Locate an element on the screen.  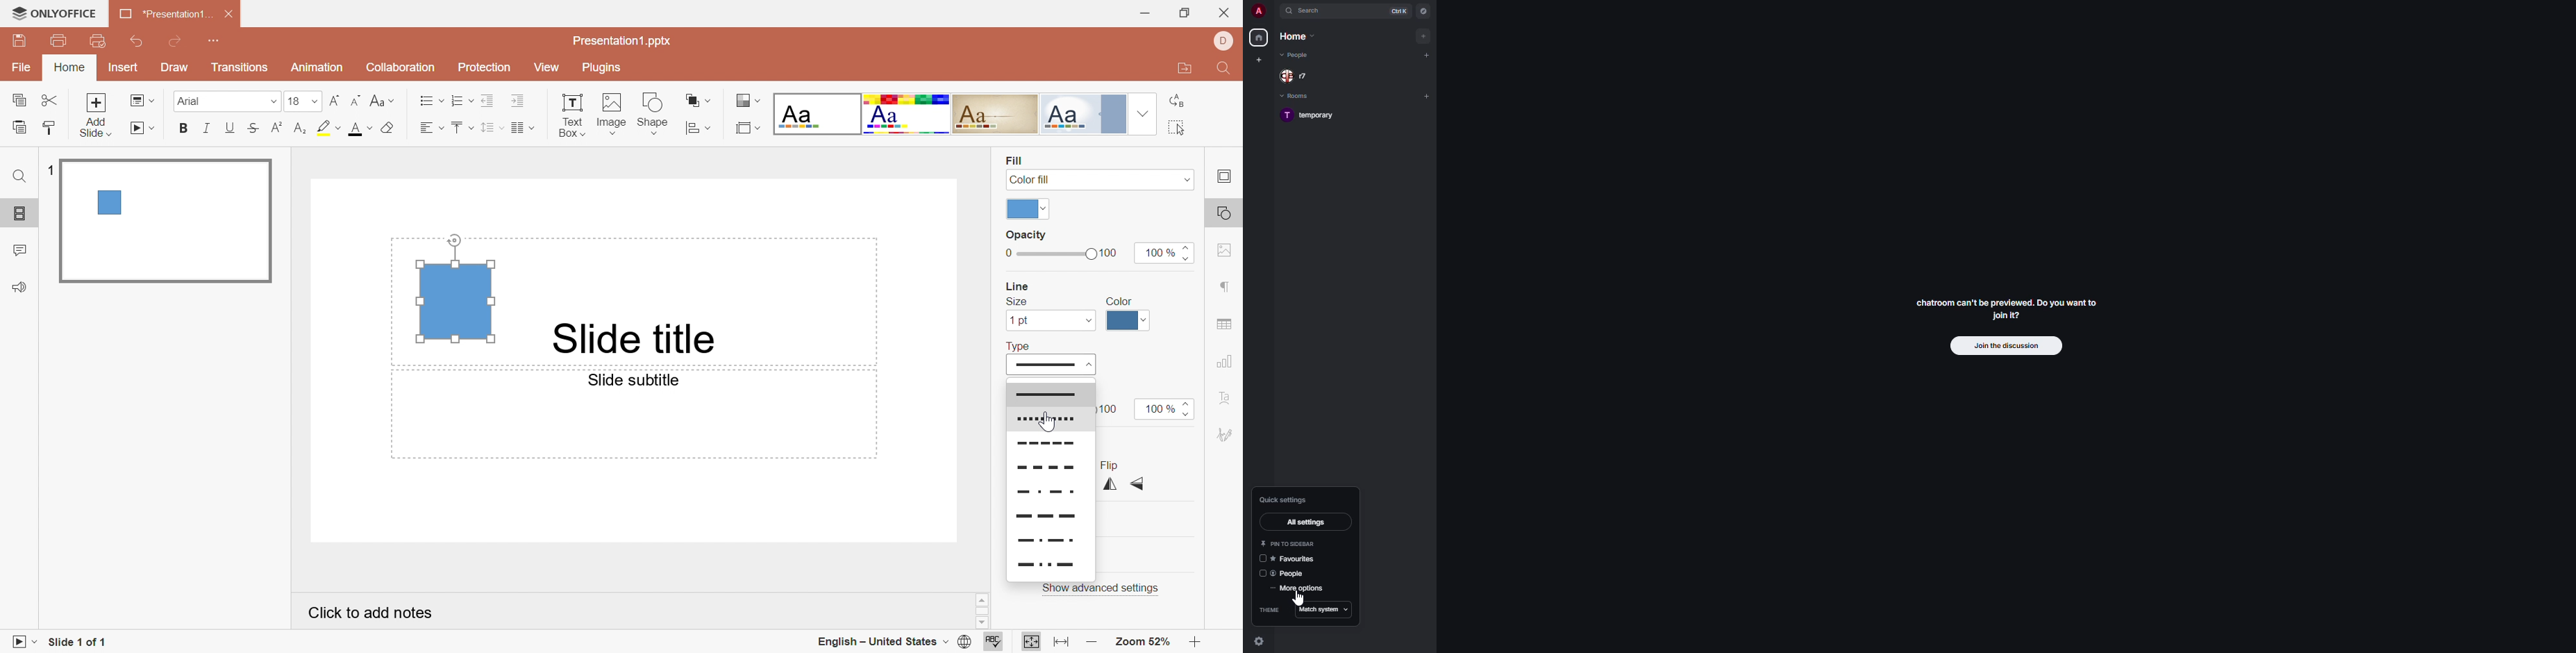
Start slideshow is located at coordinates (25, 643).